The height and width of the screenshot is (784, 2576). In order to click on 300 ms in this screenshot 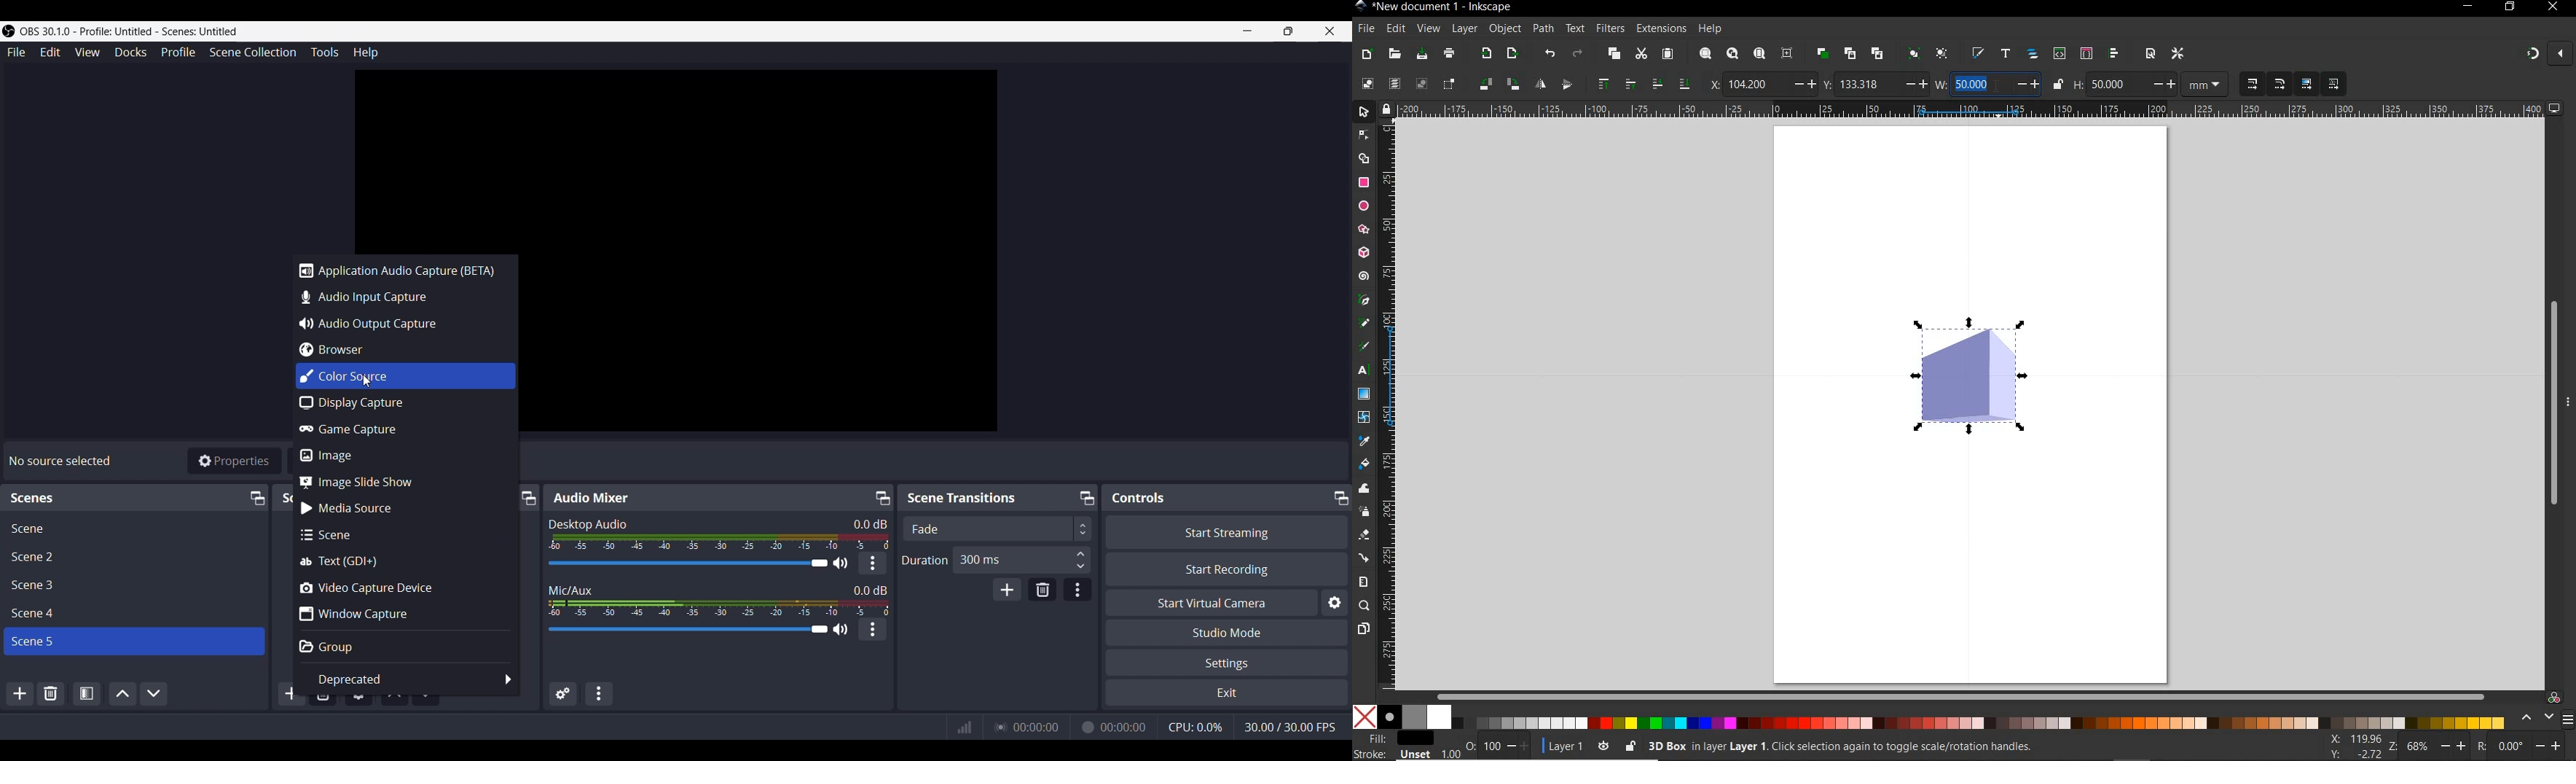, I will do `click(1023, 559)`.